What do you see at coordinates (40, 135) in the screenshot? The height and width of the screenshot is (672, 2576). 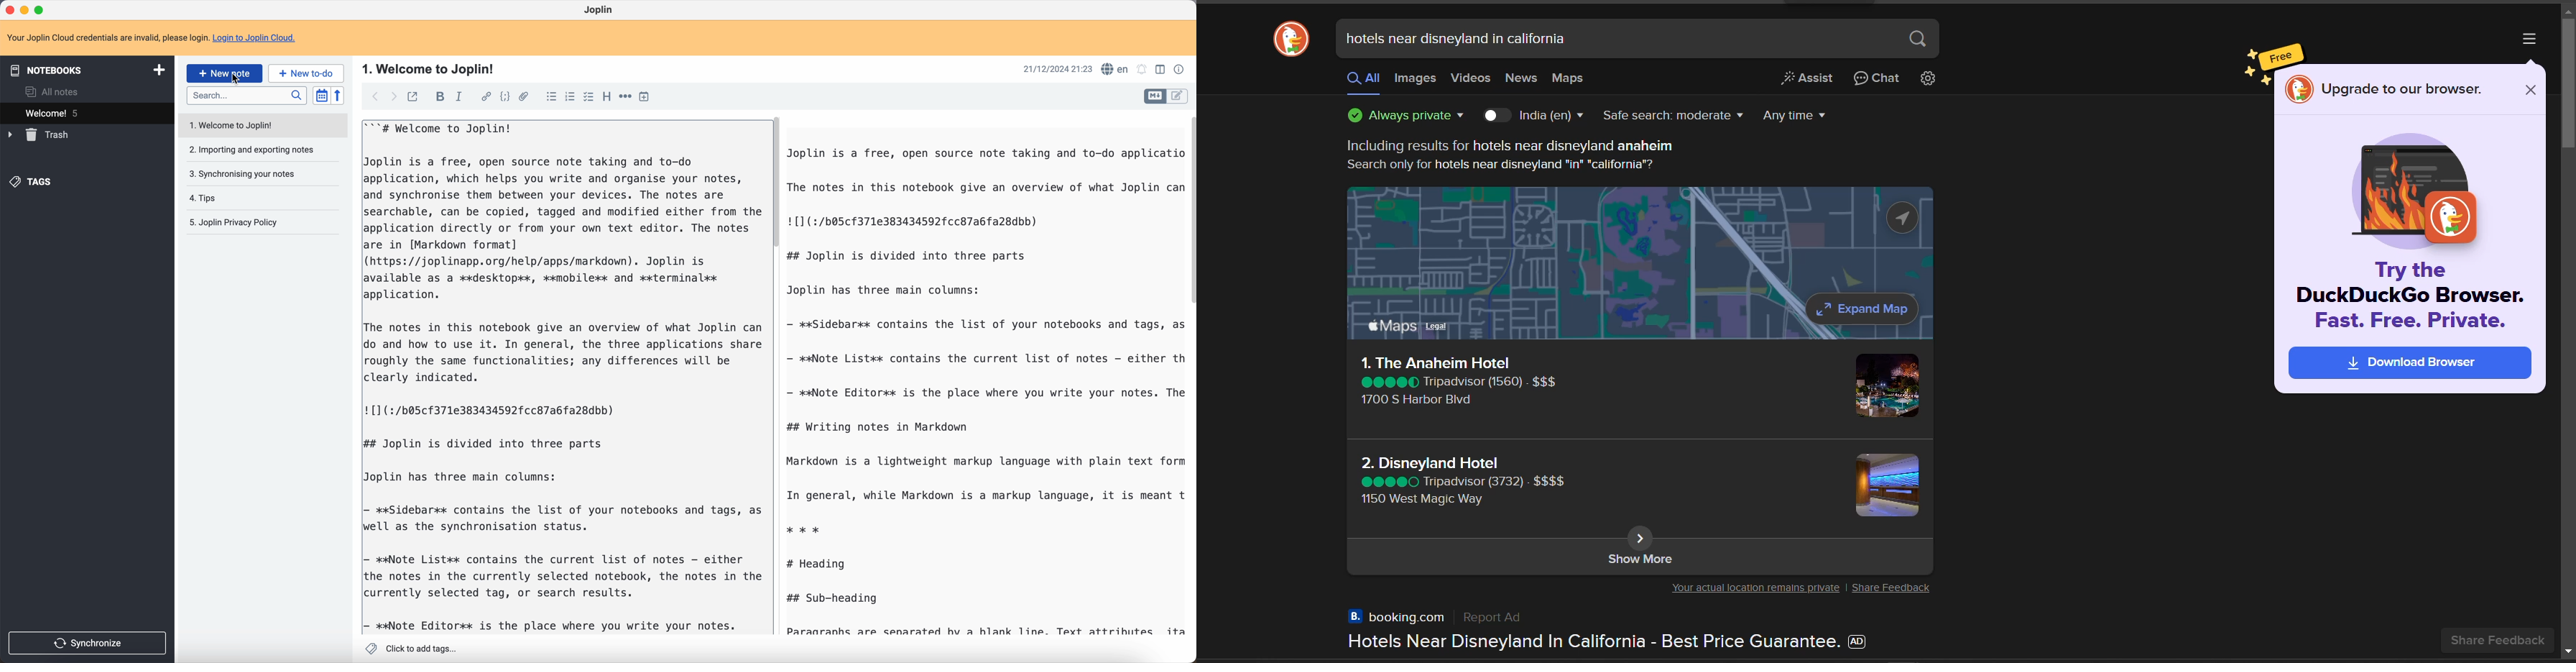 I see `trash` at bounding box center [40, 135].